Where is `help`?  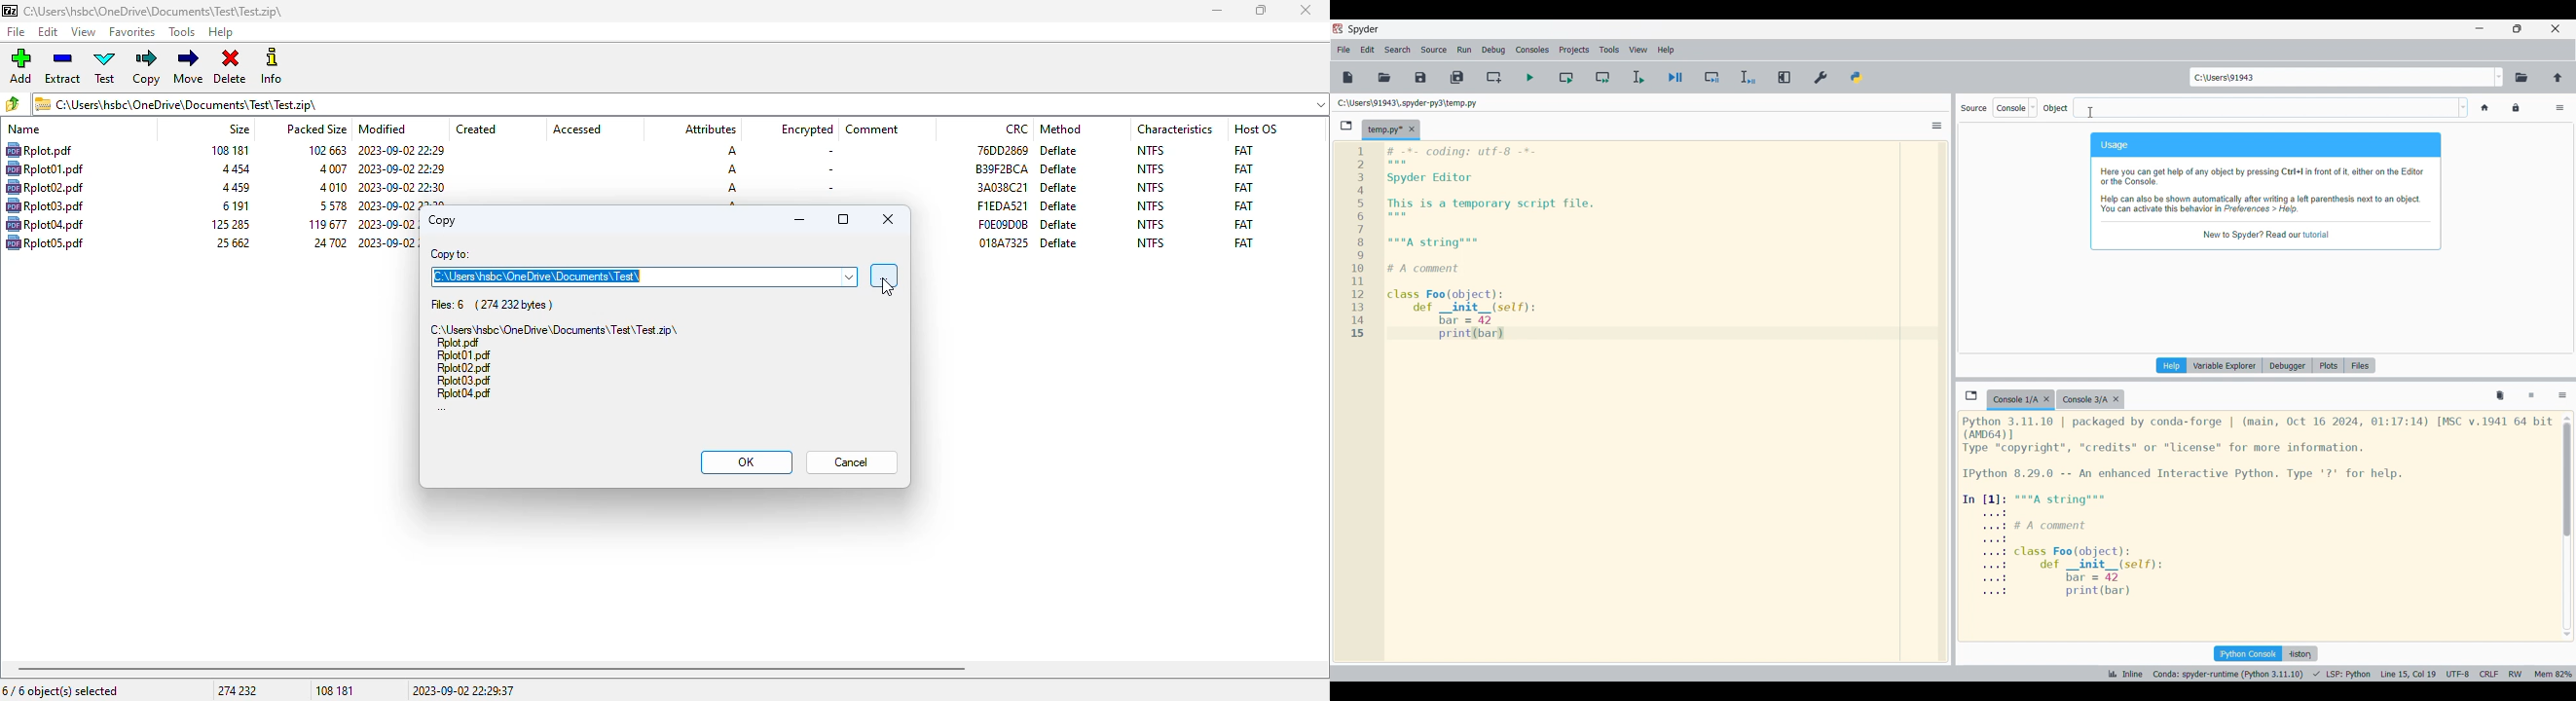 help is located at coordinates (221, 33).